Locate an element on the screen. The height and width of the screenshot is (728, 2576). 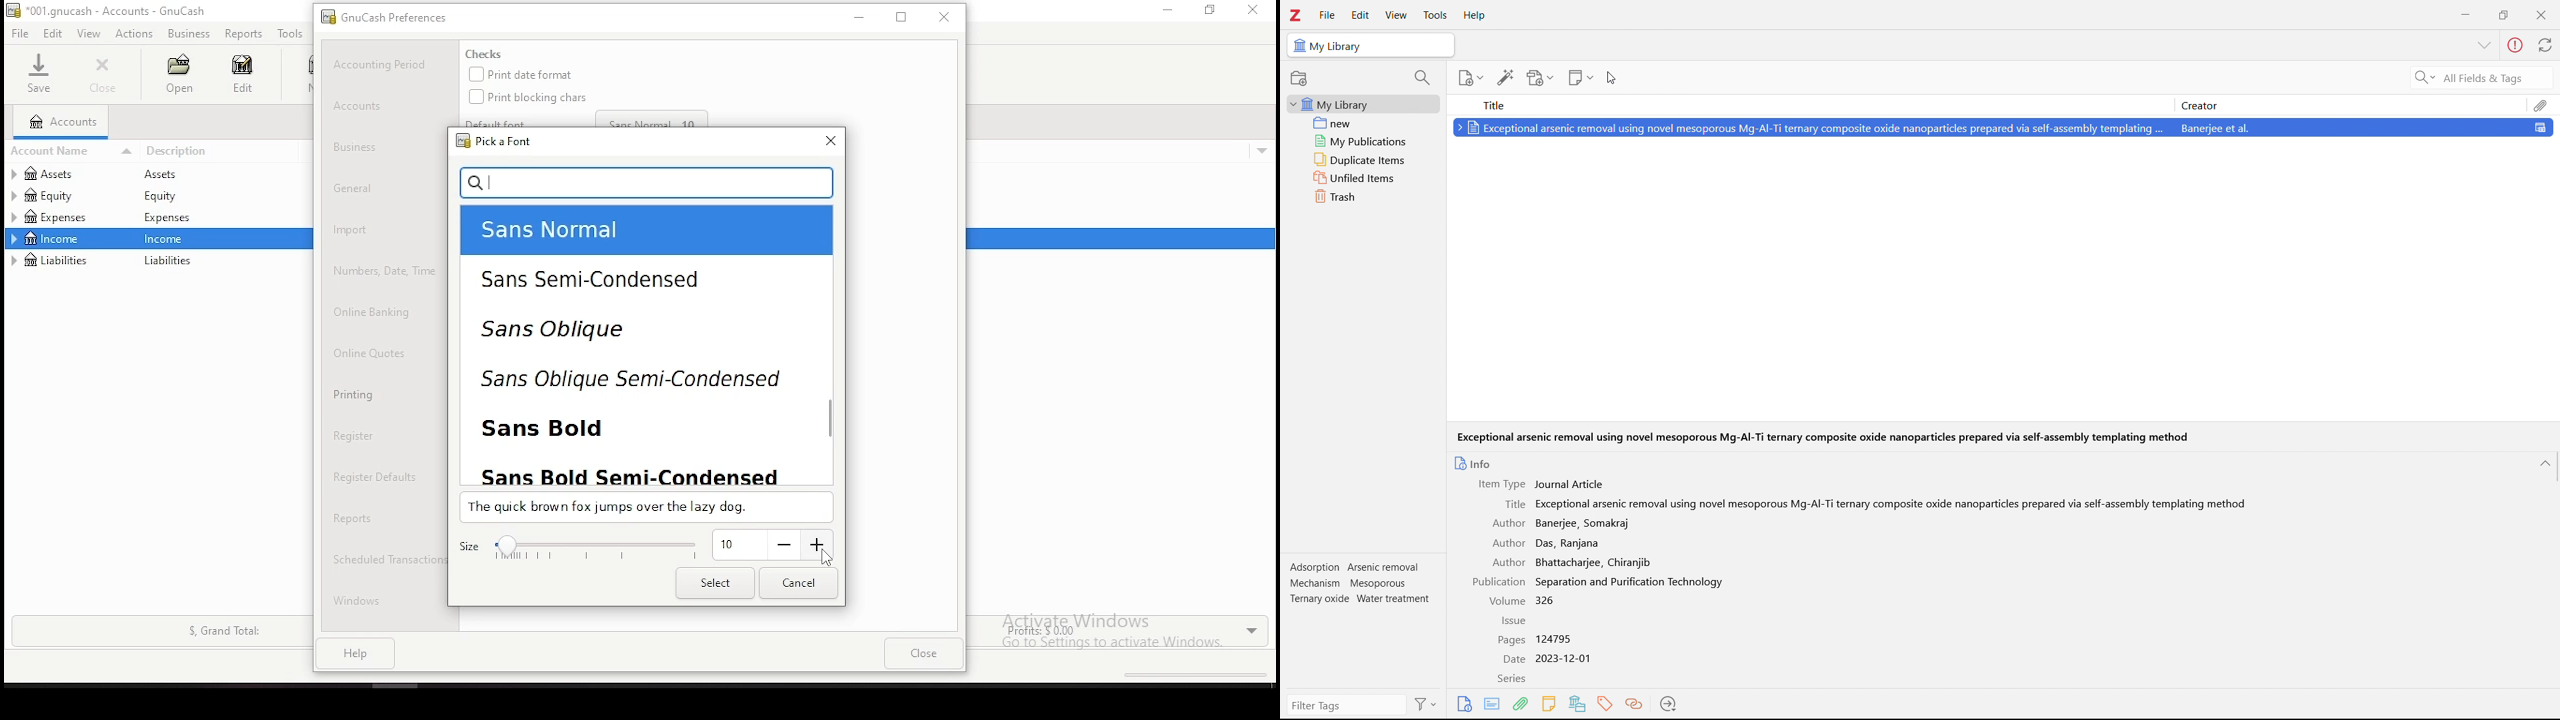
notes is located at coordinates (1549, 703).